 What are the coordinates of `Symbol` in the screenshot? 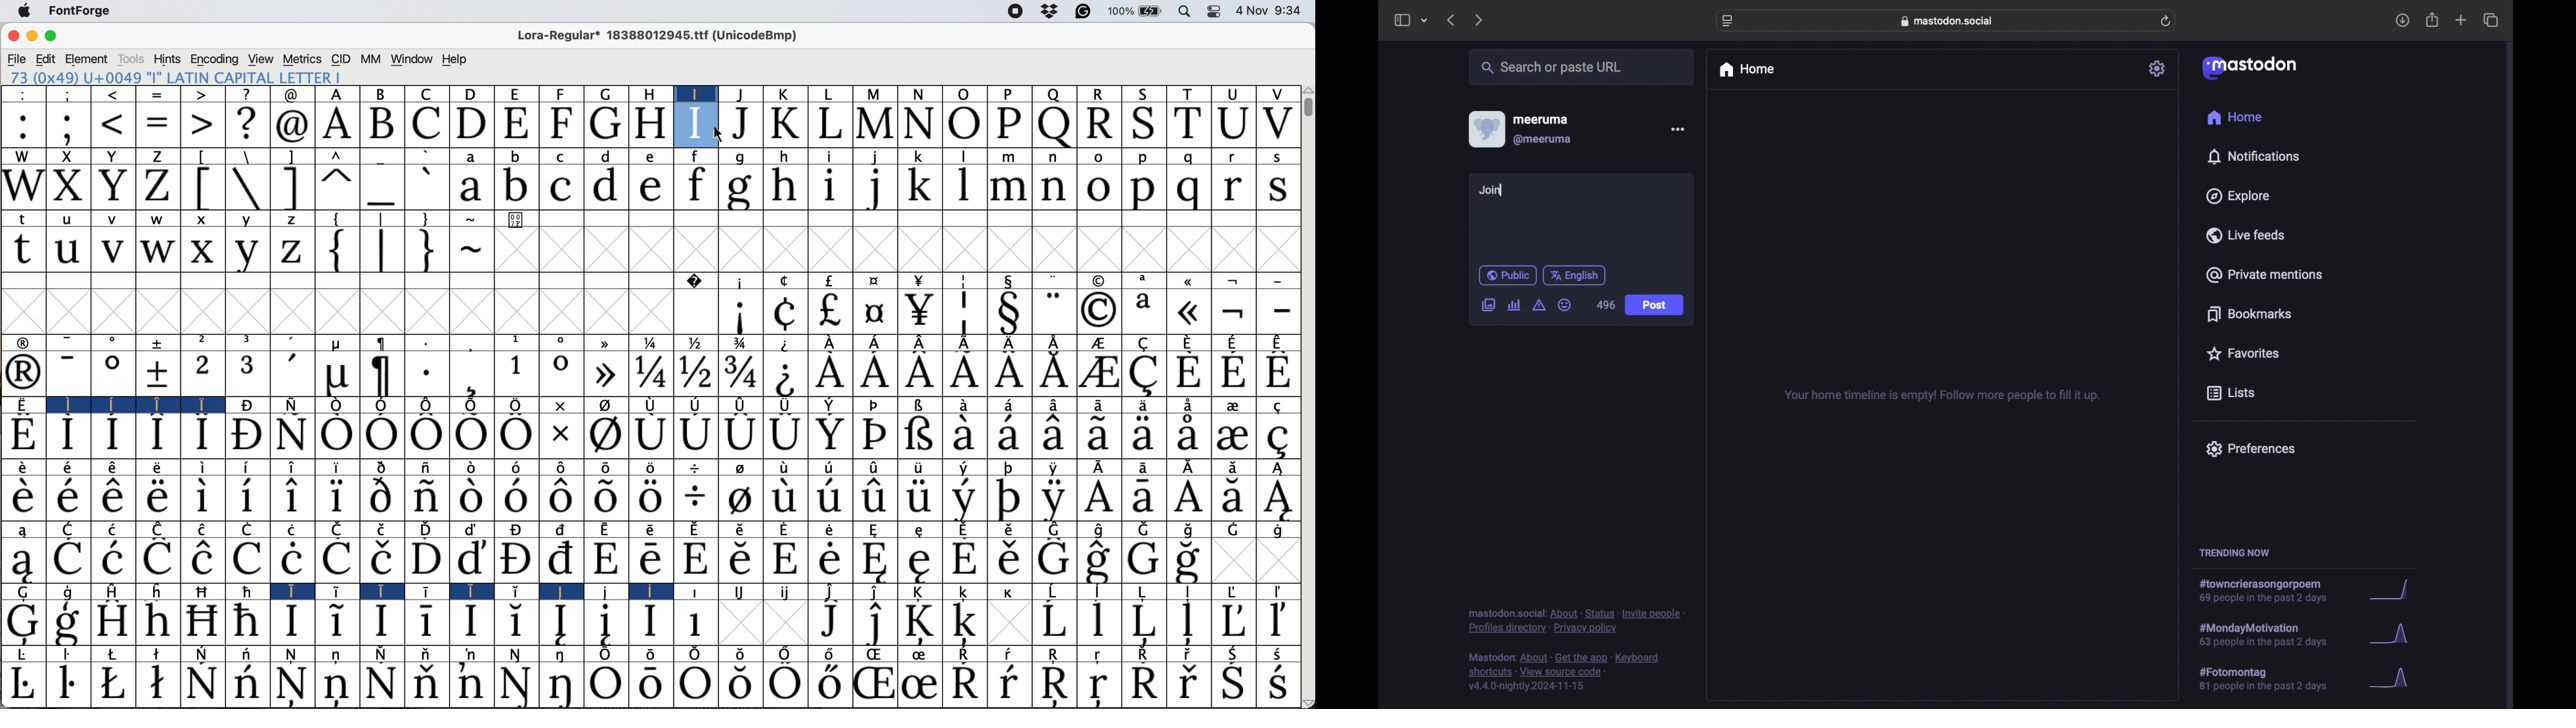 It's located at (920, 561).